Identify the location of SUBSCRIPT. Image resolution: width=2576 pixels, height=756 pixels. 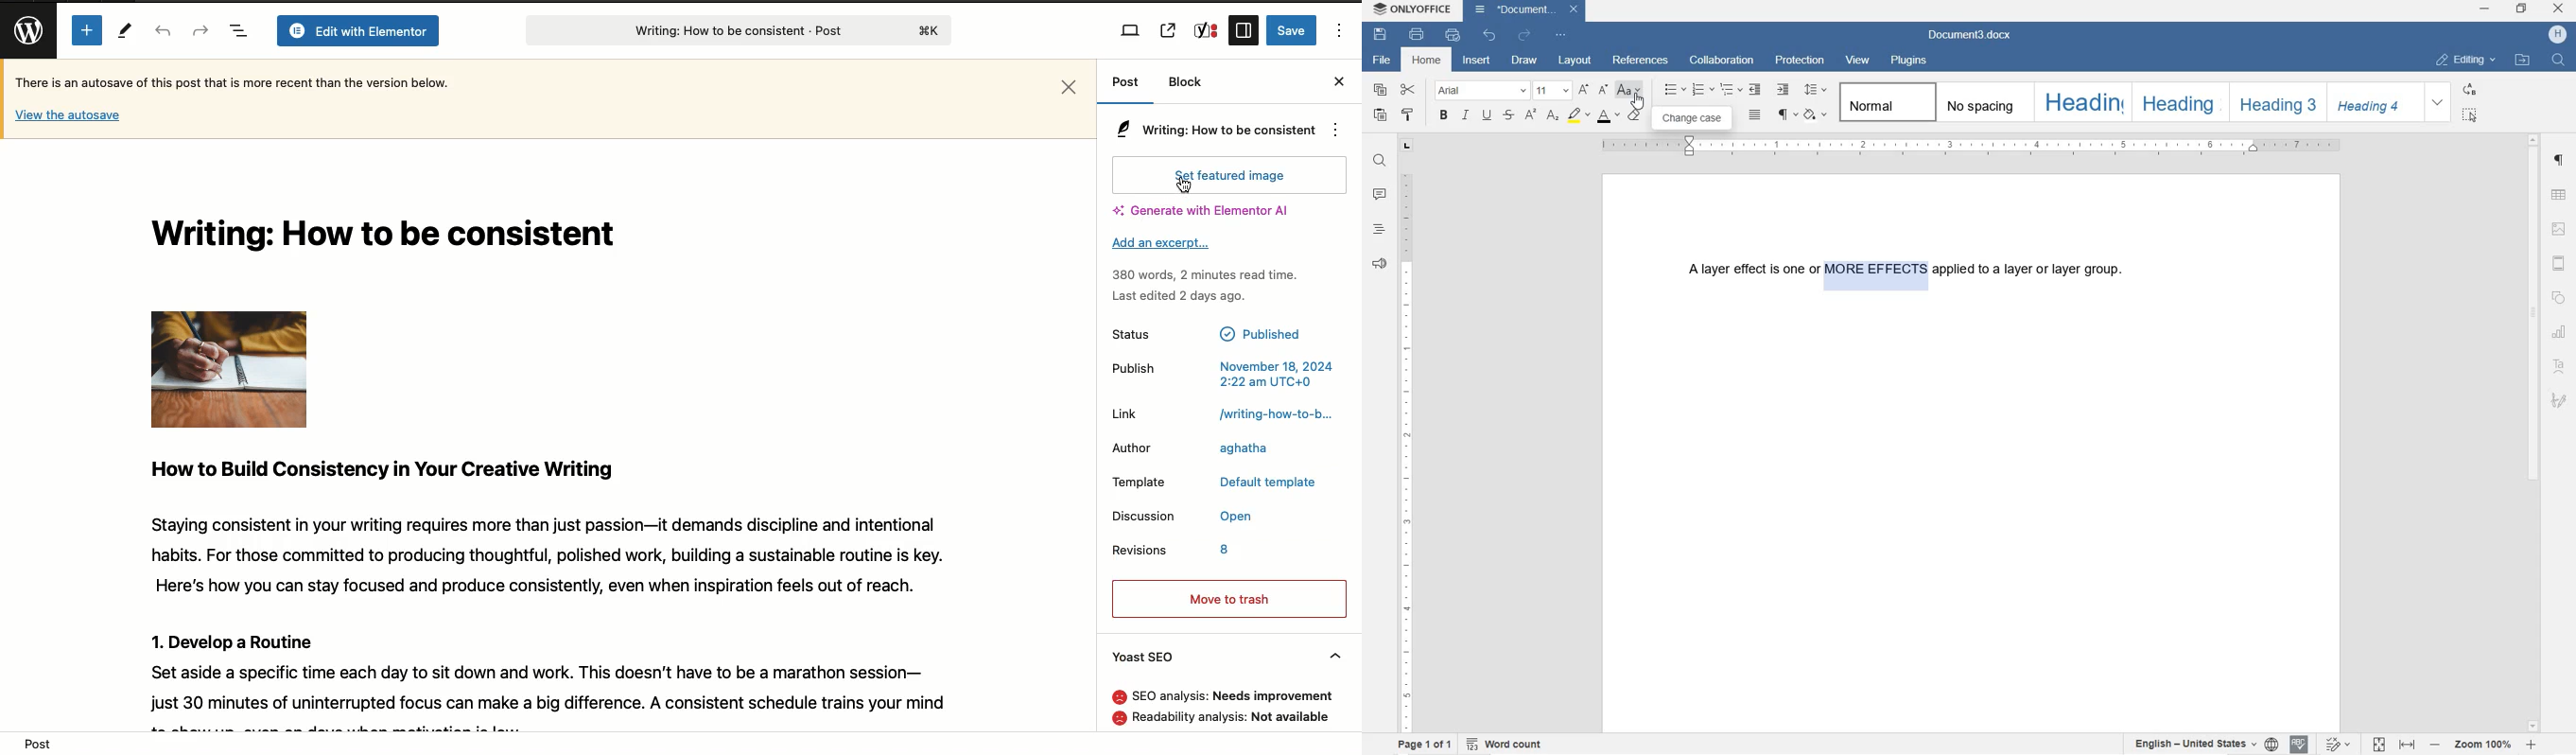
(1553, 116).